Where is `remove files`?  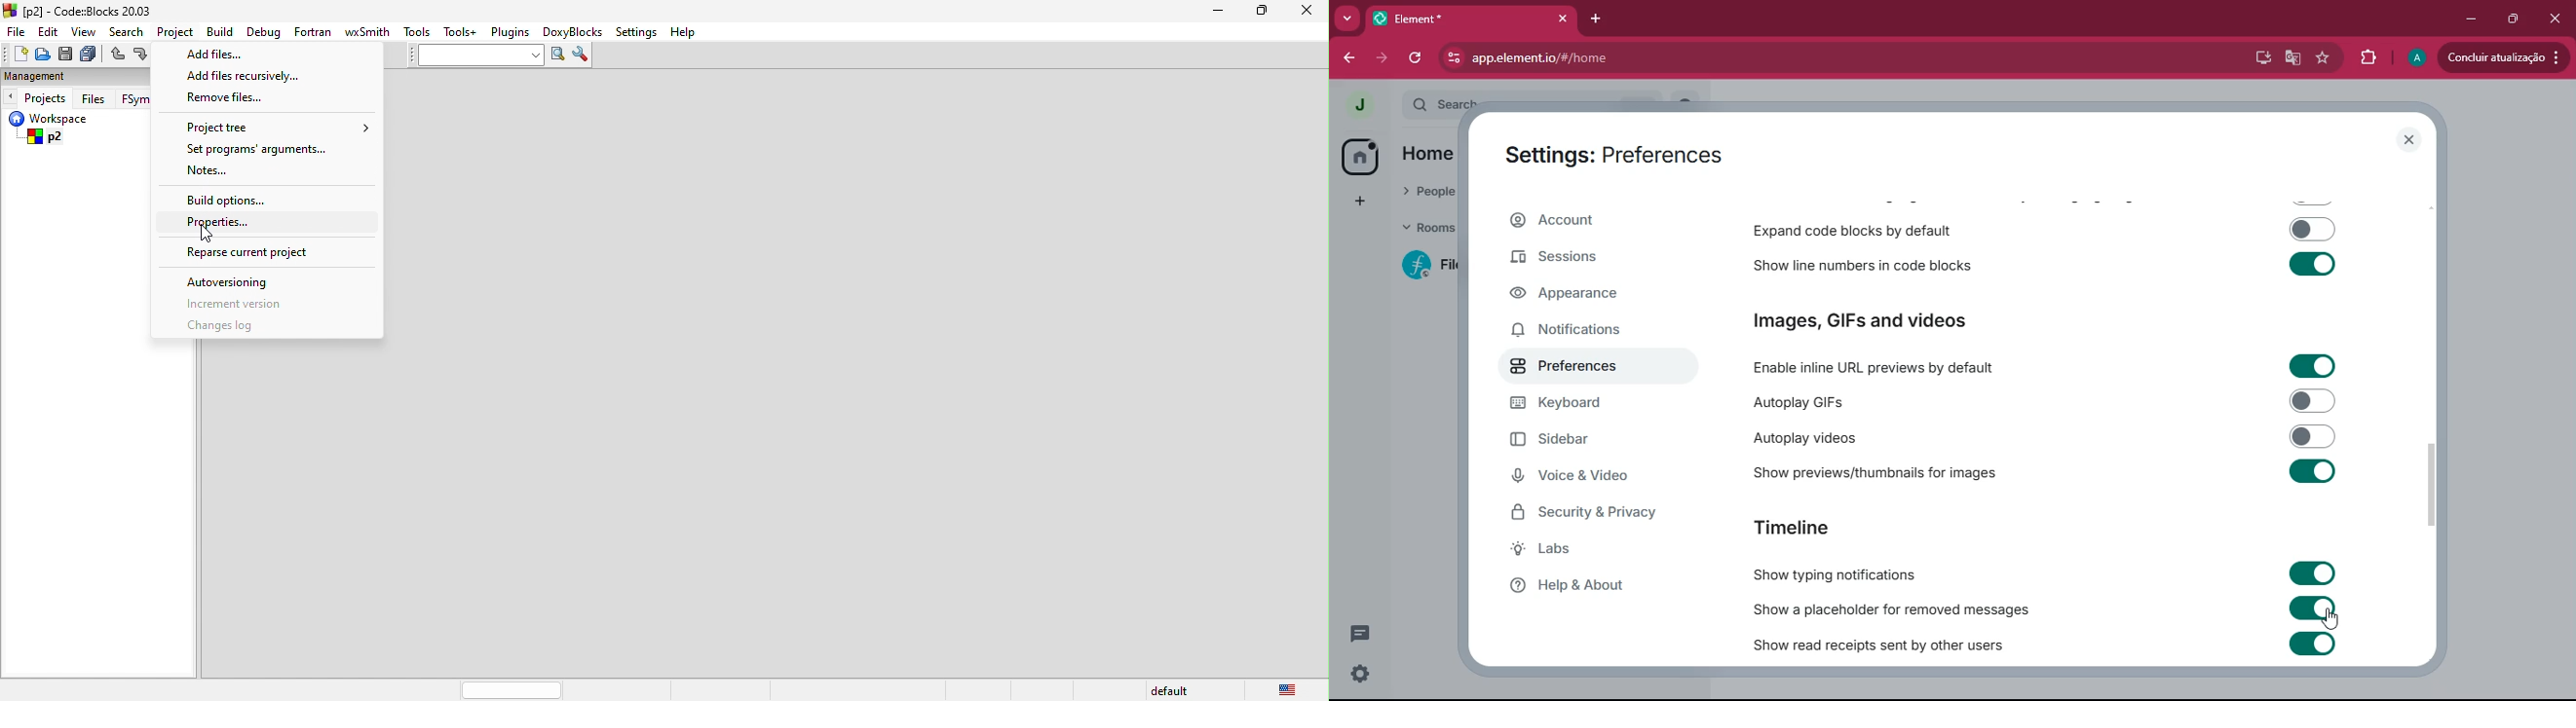
remove files is located at coordinates (227, 97).